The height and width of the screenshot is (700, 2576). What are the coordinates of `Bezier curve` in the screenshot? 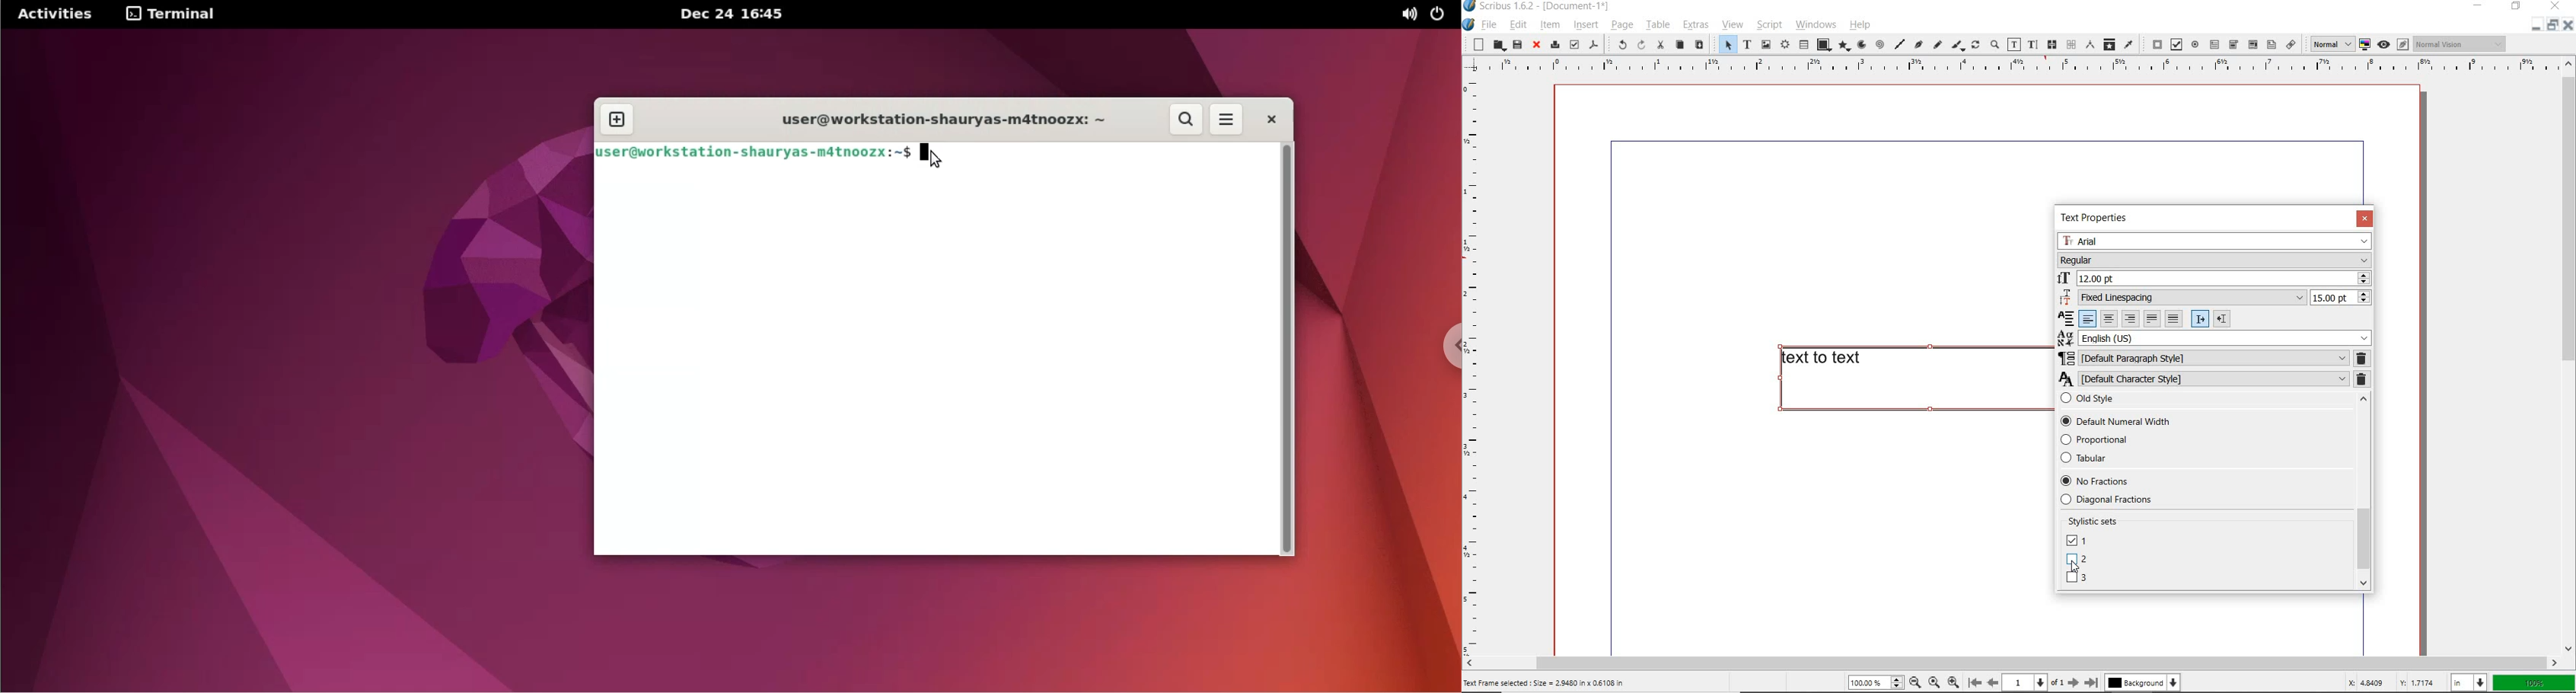 It's located at (1918, 46).